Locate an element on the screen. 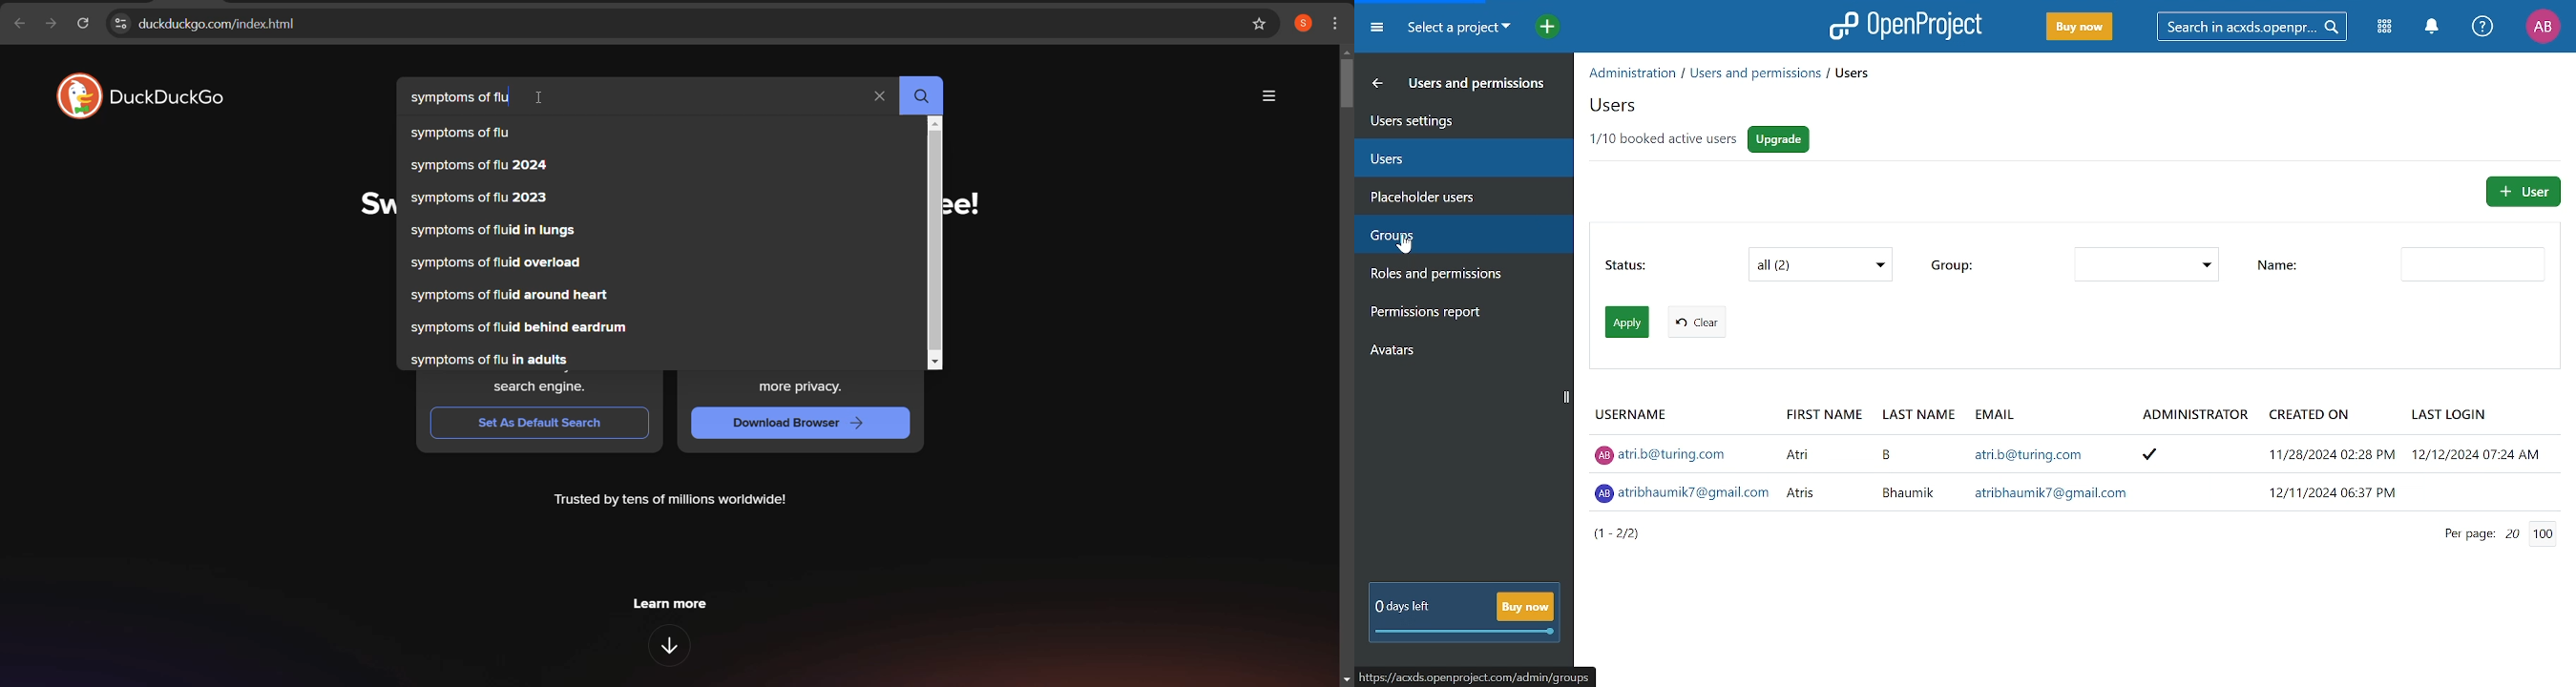 The image size is (2576, 700). customize is located at coordinates (1337, 22).